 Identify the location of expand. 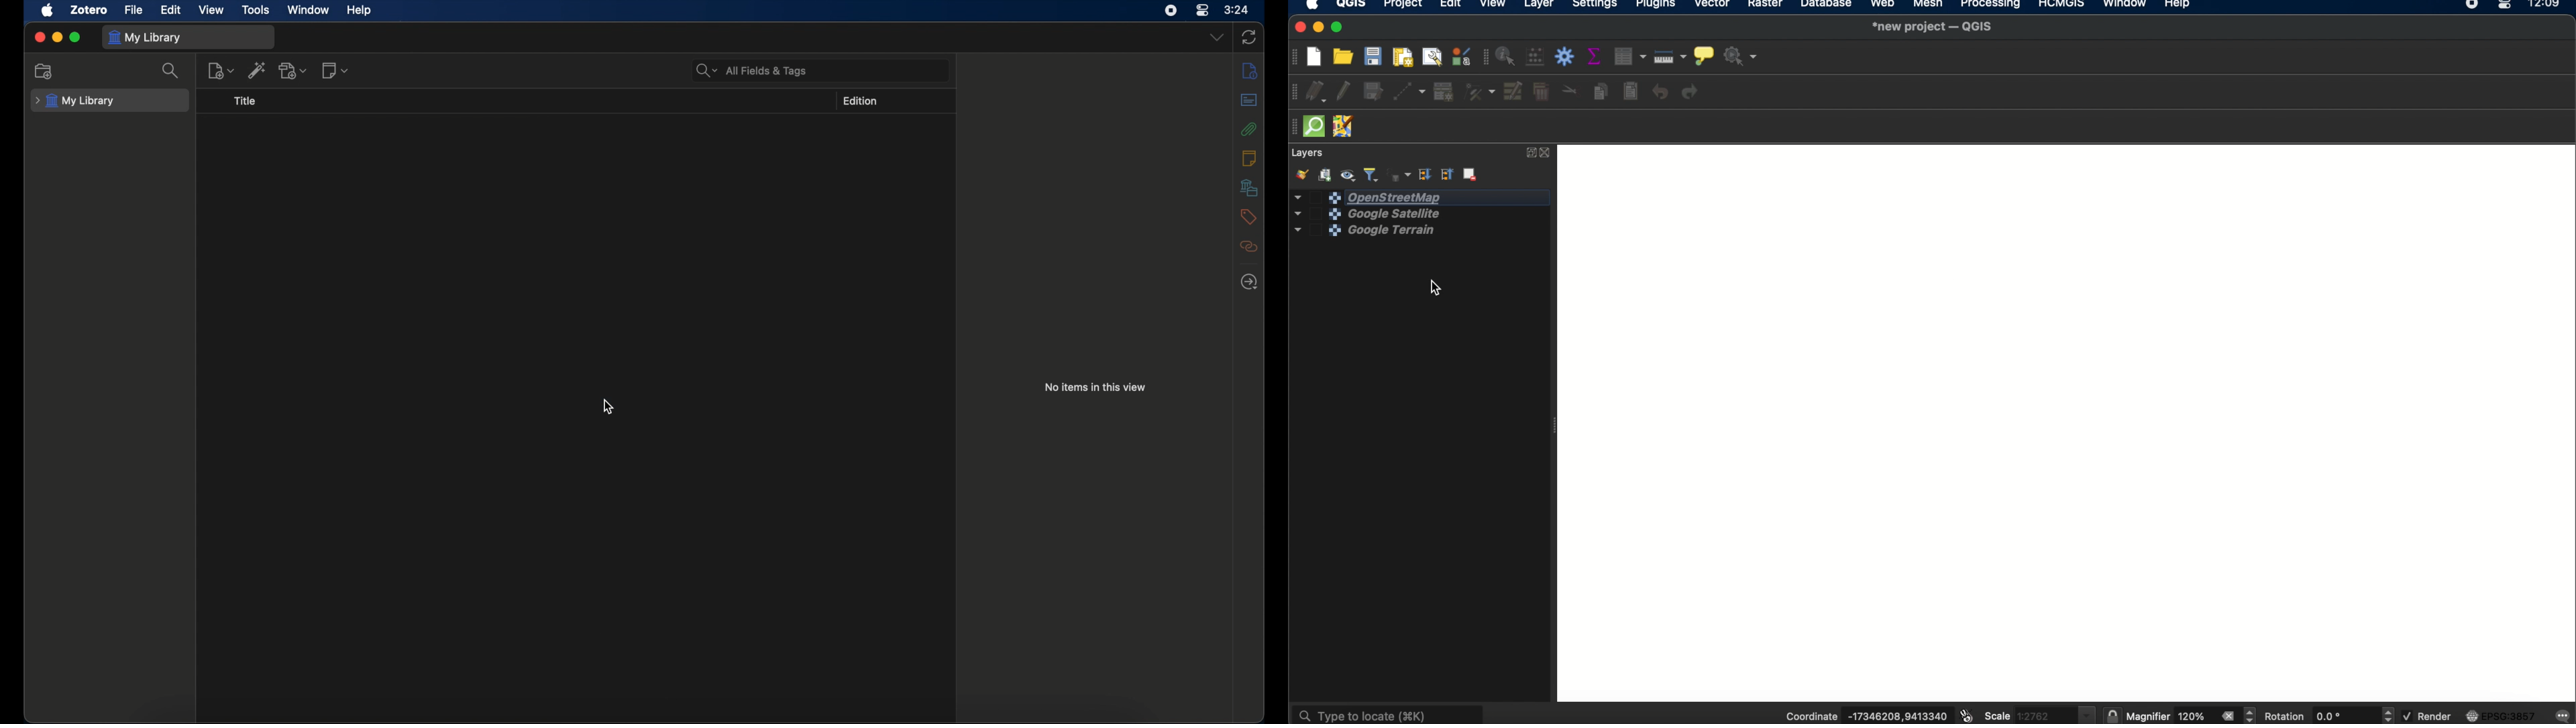
(1529, 153).